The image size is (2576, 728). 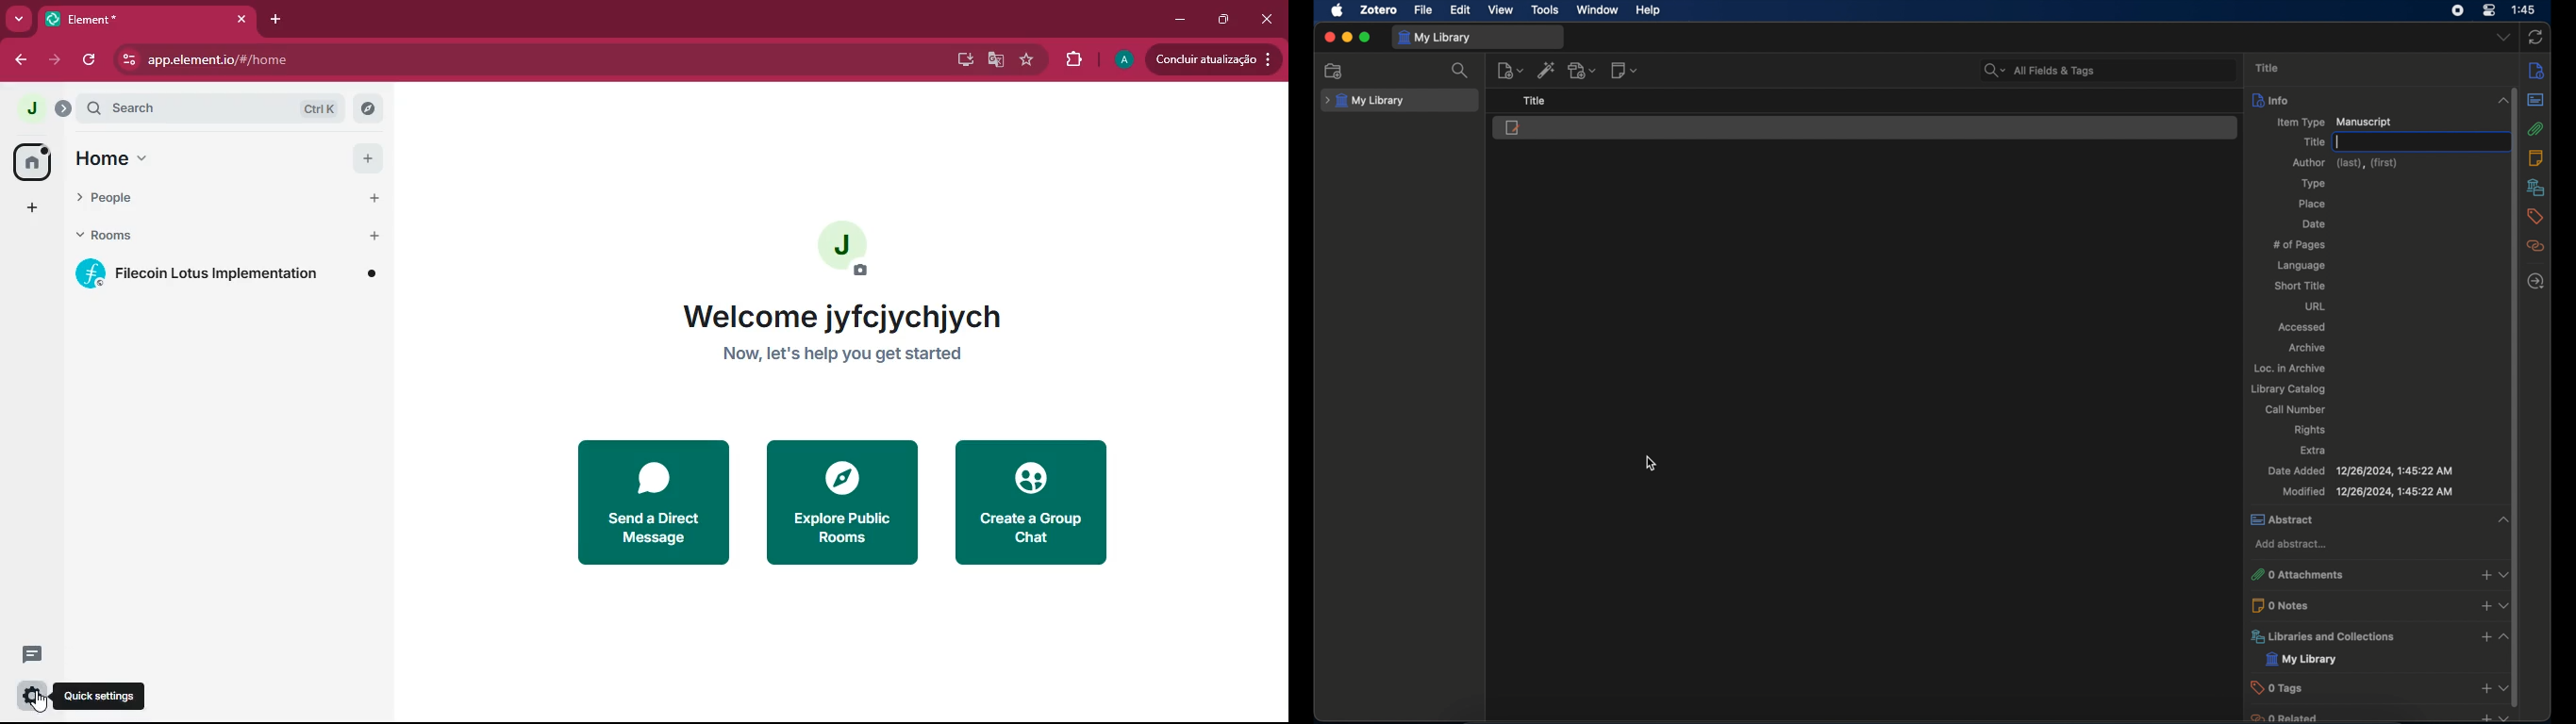 I want to click on archive, so click(x=2306, y=347).